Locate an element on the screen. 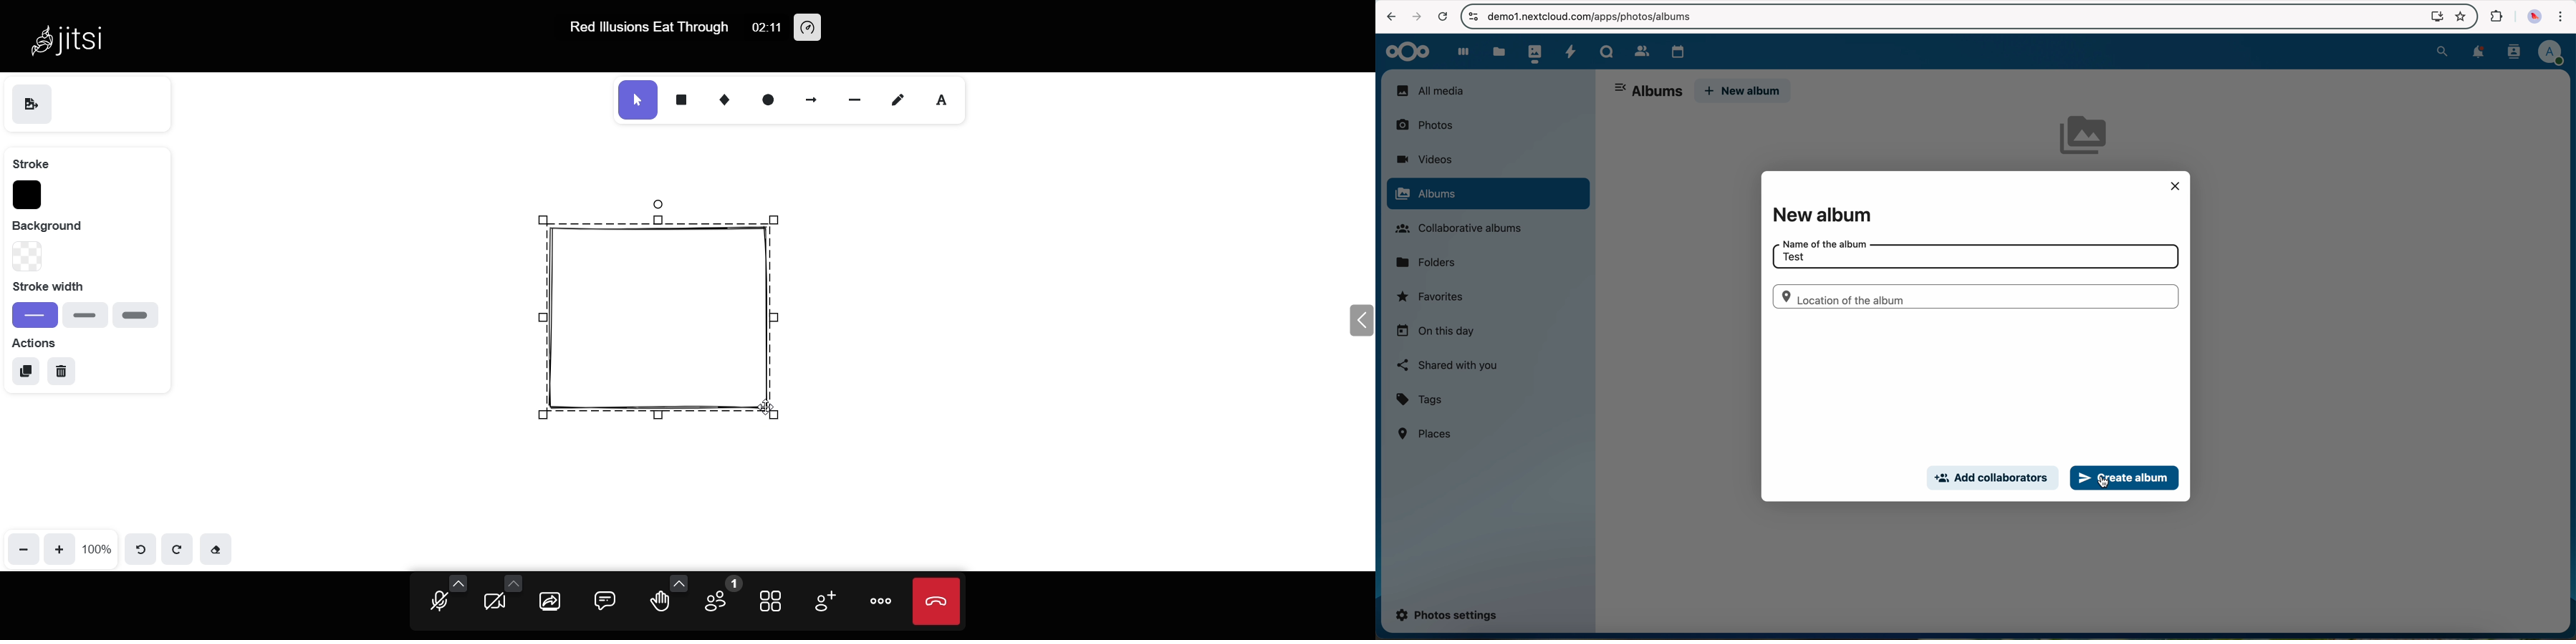 This screenshot has height=644, width=2576. there is no album yet is located at coordinates (2088, 139).